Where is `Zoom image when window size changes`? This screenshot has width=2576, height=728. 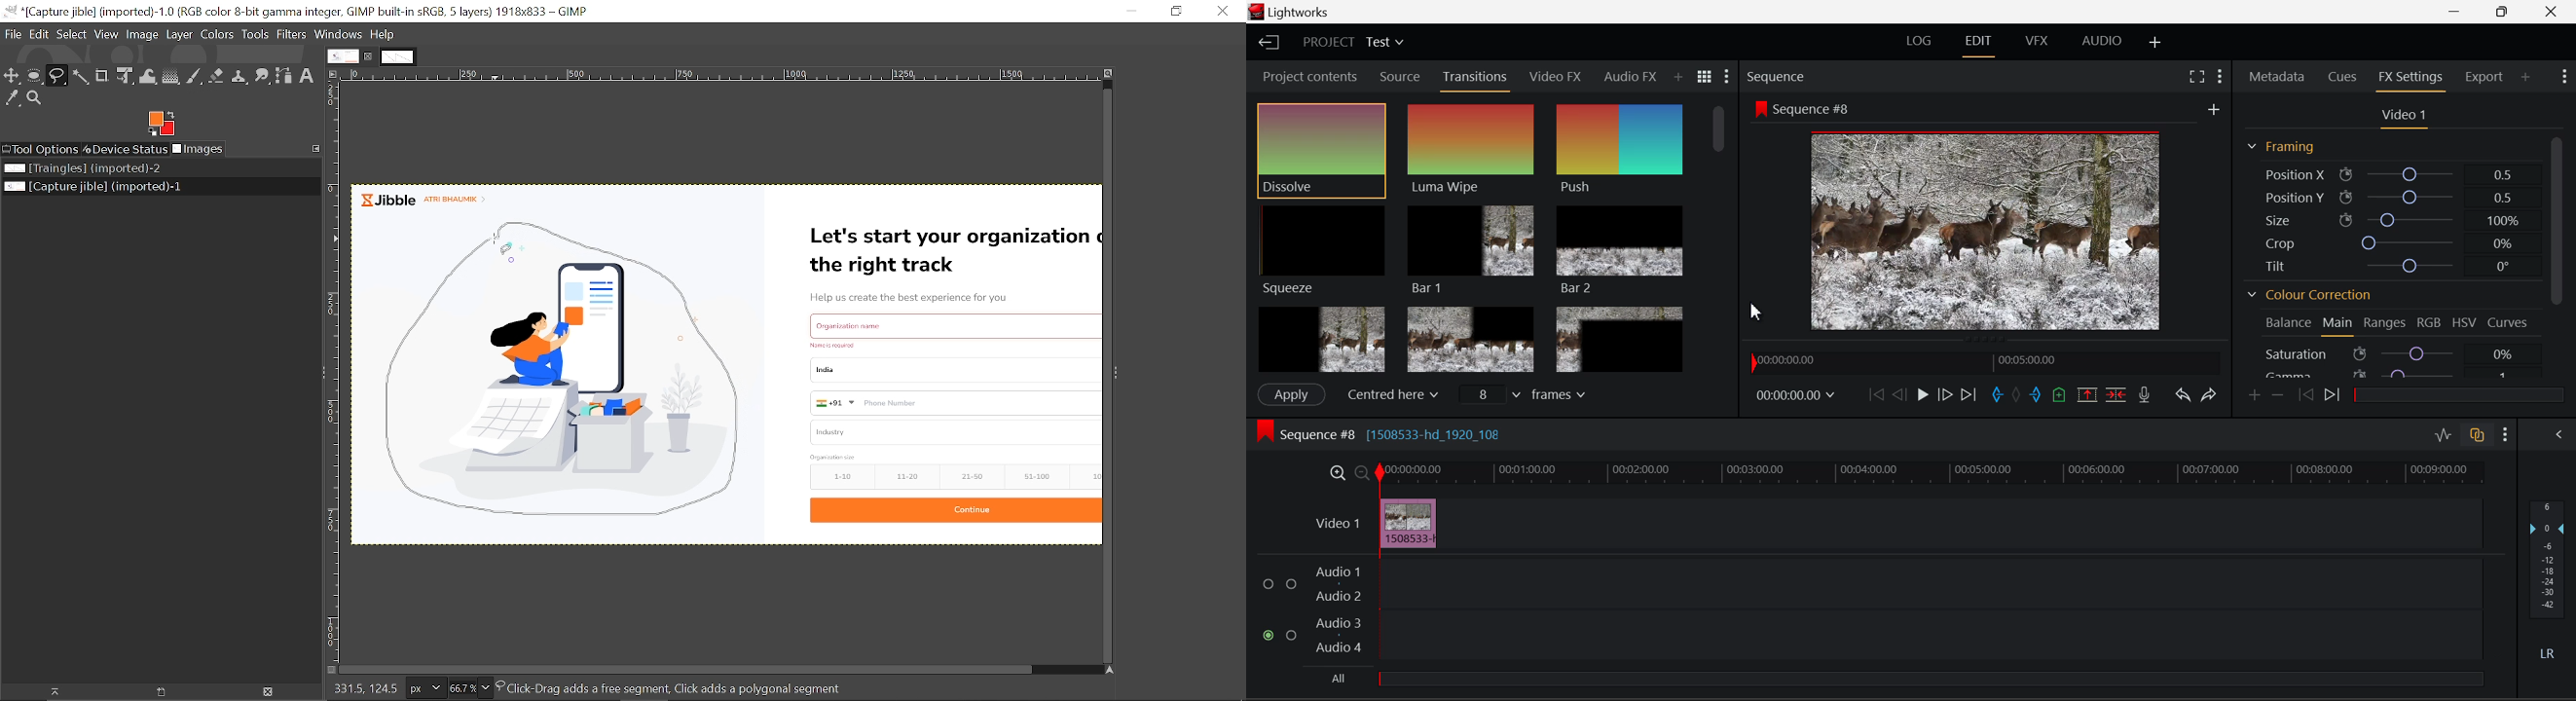 Zoom image when window size changes is located at coordinates (1109, 75).